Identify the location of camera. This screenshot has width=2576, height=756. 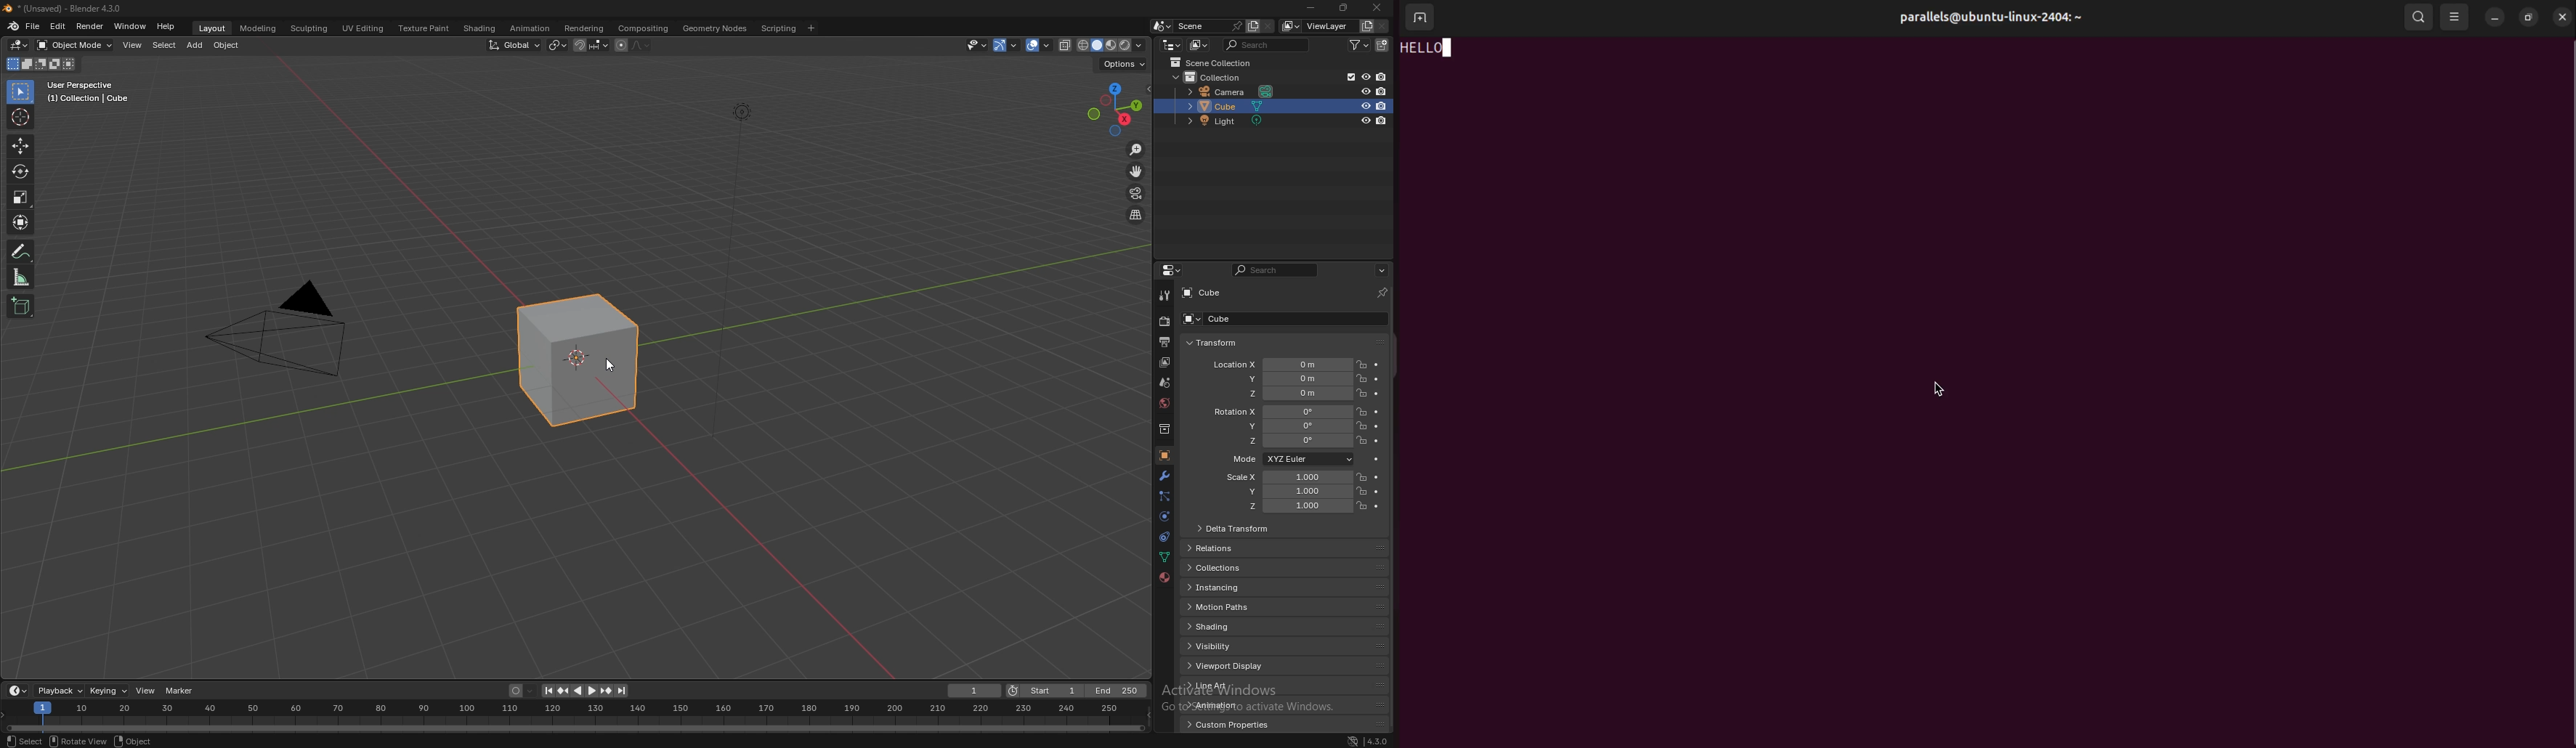
(283, 327).